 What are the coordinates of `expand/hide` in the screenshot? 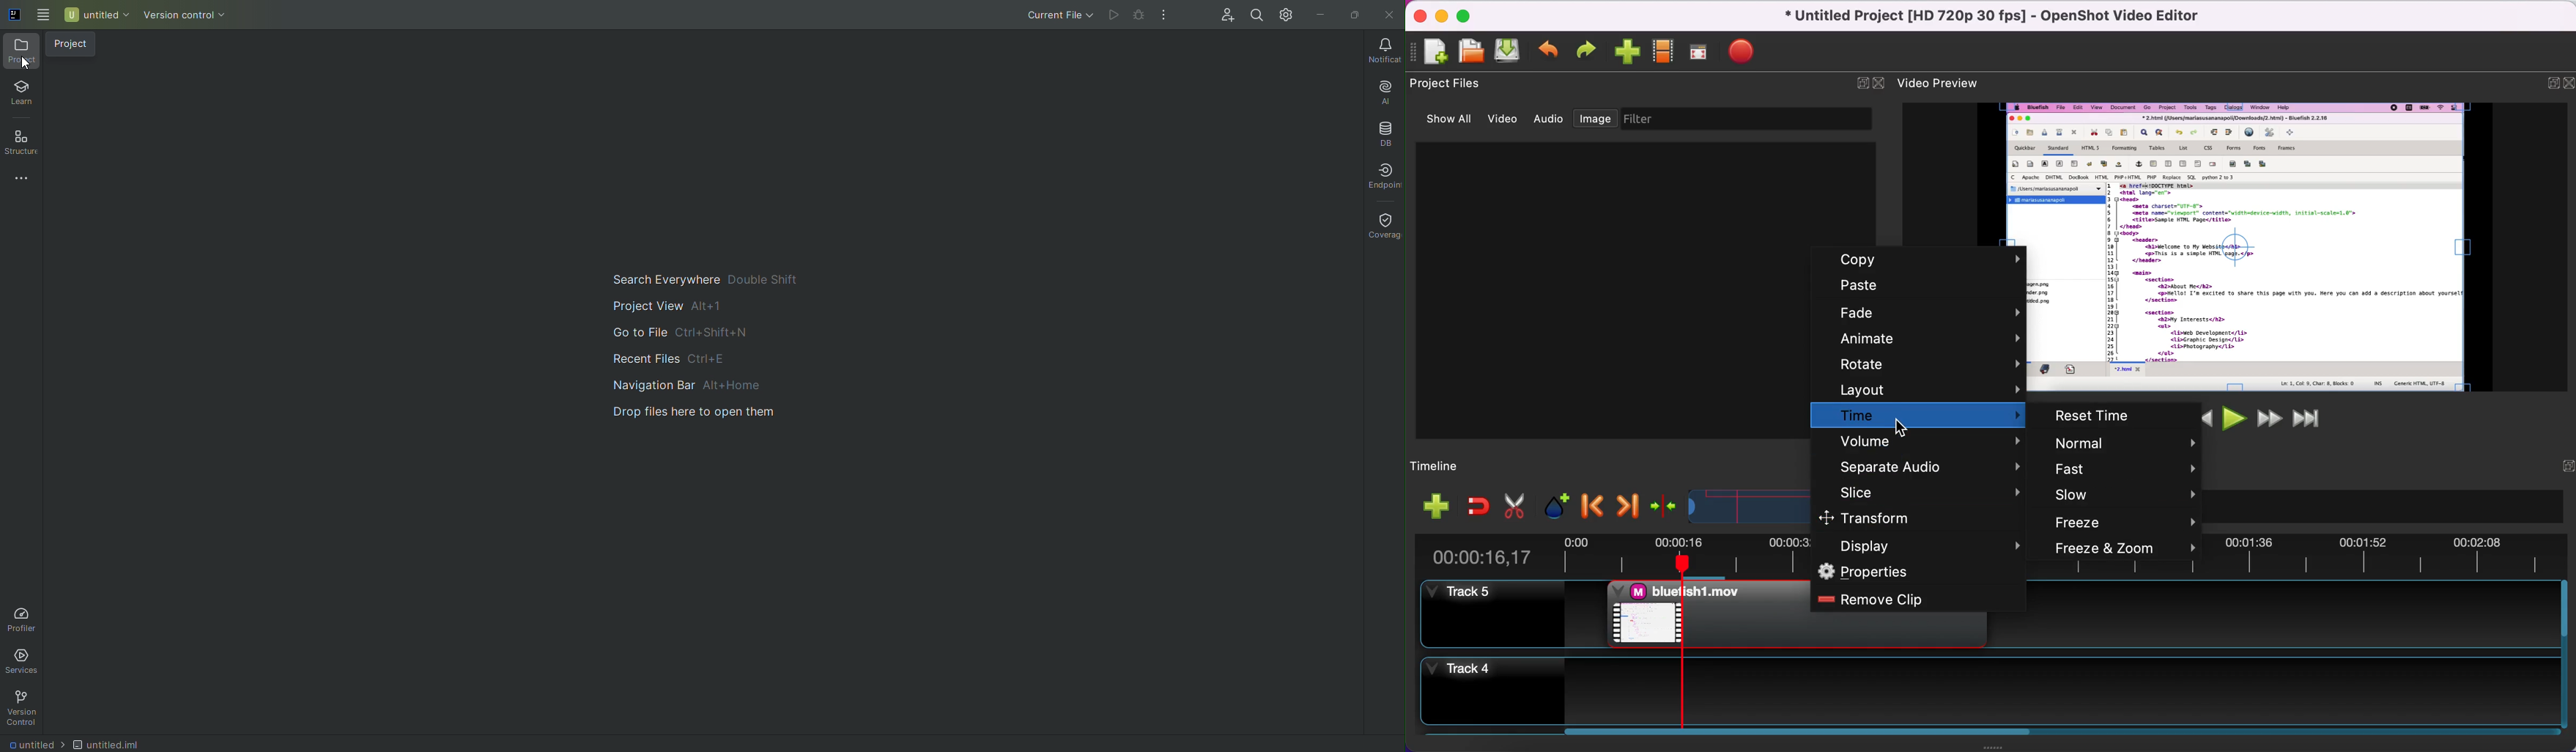 It's located at (2547, 82).